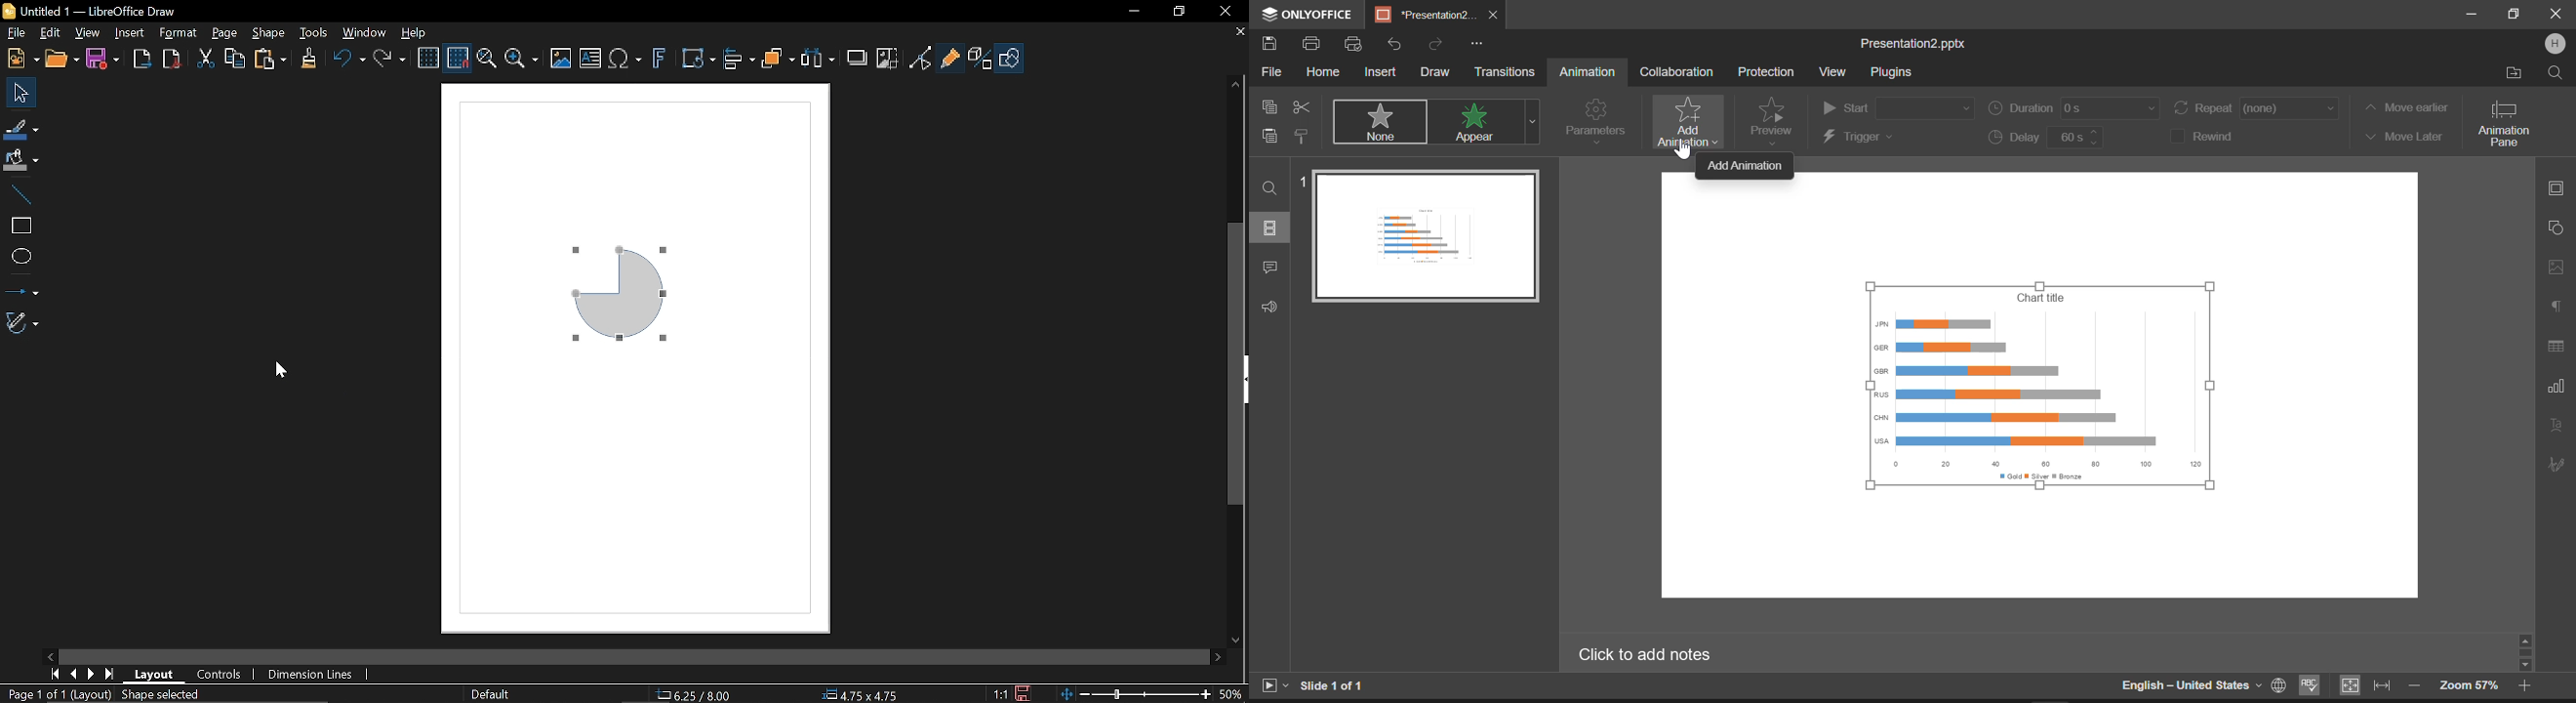 This screenshot has width=2576, height=728. Describe the element at coordinates (1436, 42) in the screenshot. I see `Redo` at that location.